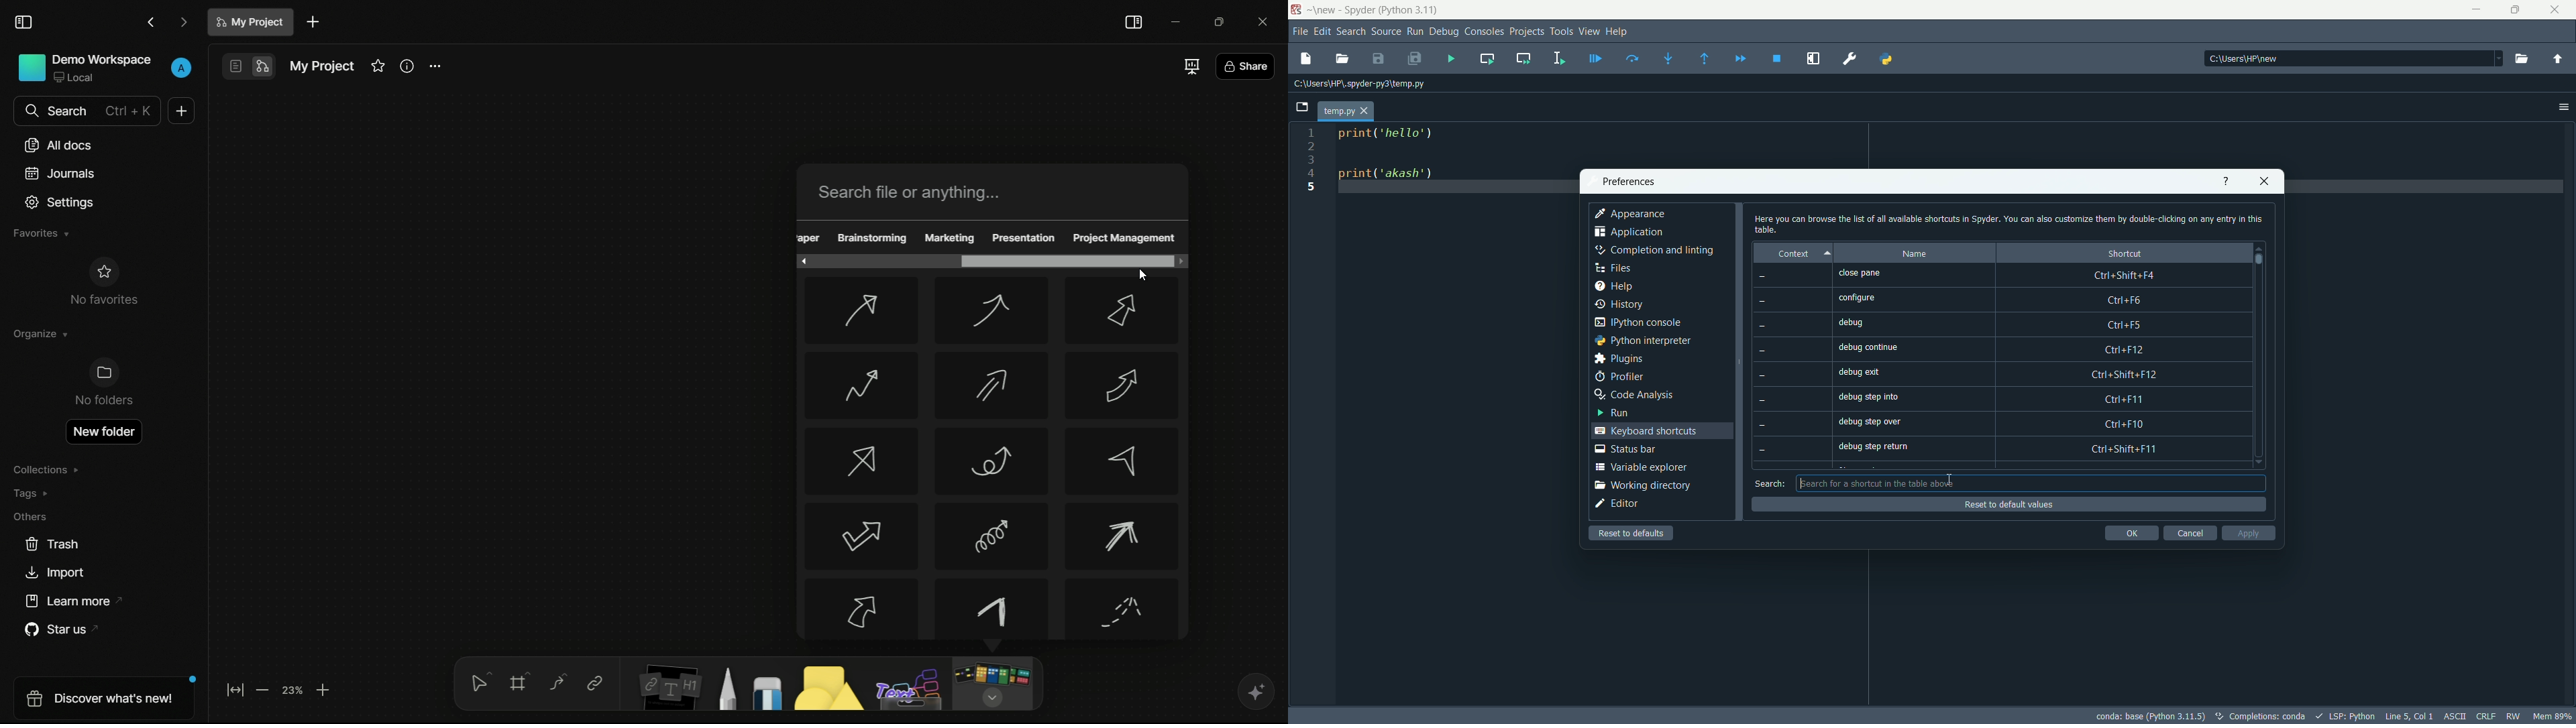 The height and width of the screenshot is (728, 2576). I want to click on trash, so click(53, 544).